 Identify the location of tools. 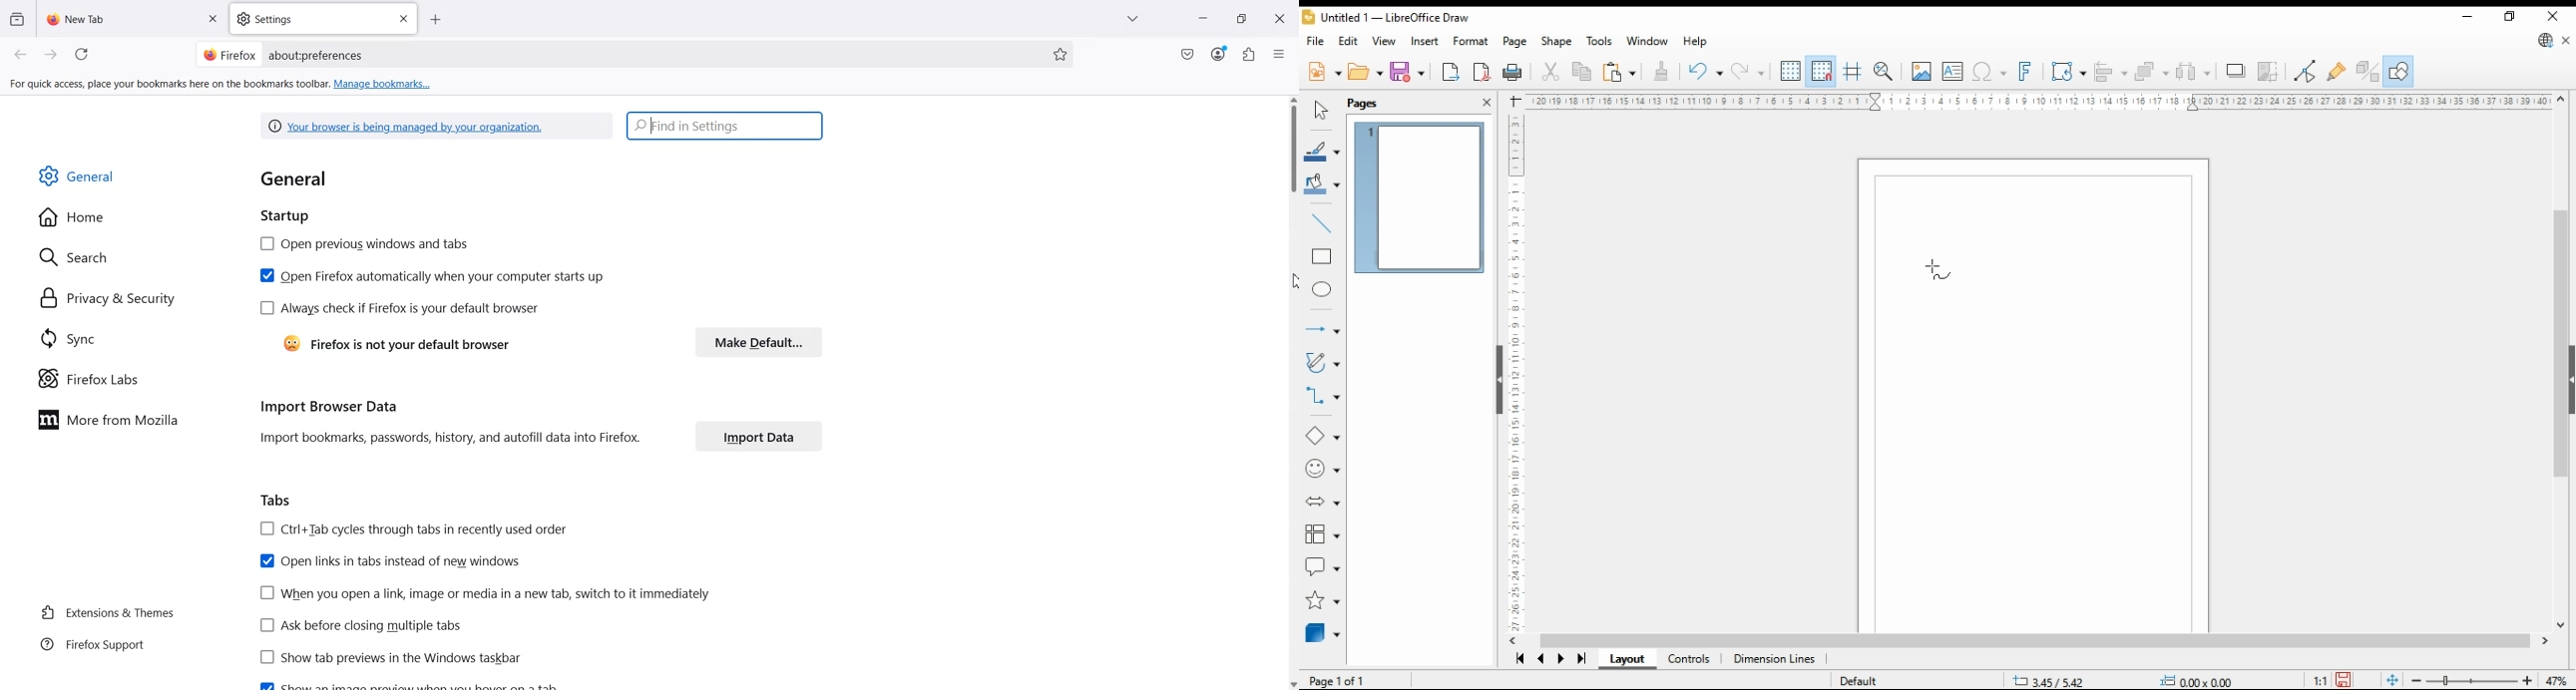
(1600, 41).